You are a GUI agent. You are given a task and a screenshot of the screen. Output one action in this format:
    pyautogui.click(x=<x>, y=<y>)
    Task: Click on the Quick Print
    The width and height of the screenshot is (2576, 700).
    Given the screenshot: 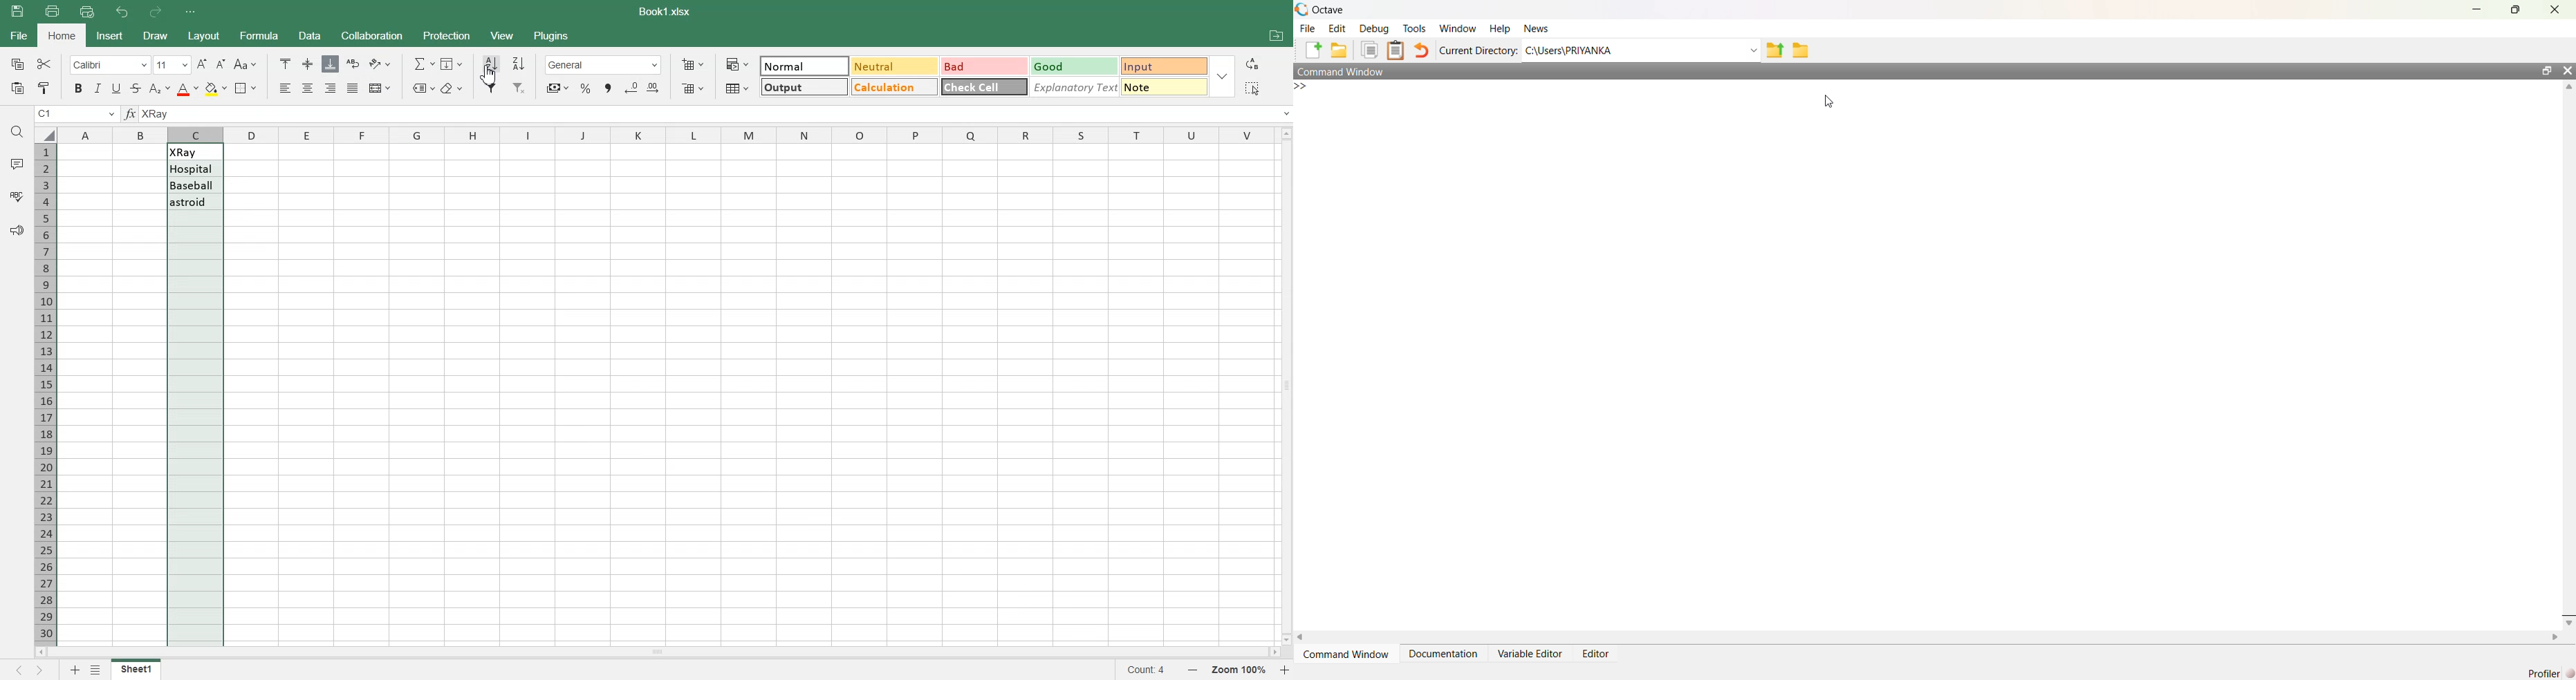 What is the action you would take?
    pyautogui.click(x=87, y=12)
    